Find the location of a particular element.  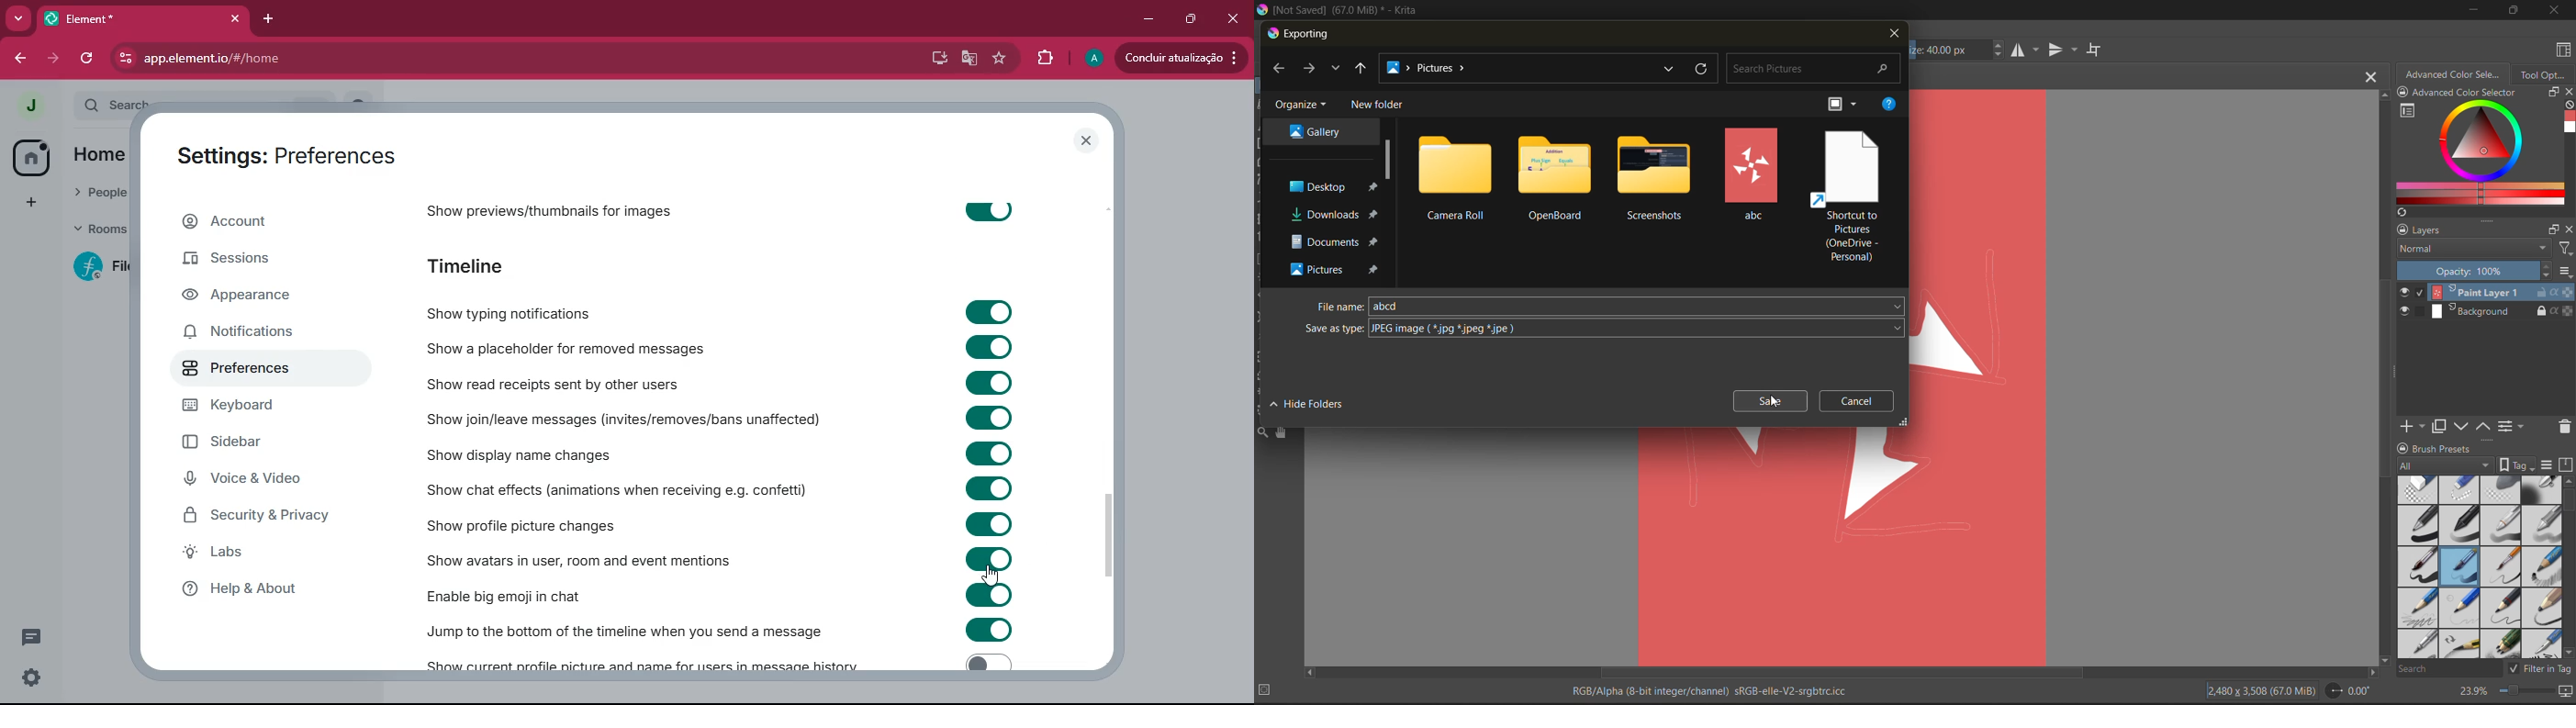

element* is located at coordinates (83, 17).